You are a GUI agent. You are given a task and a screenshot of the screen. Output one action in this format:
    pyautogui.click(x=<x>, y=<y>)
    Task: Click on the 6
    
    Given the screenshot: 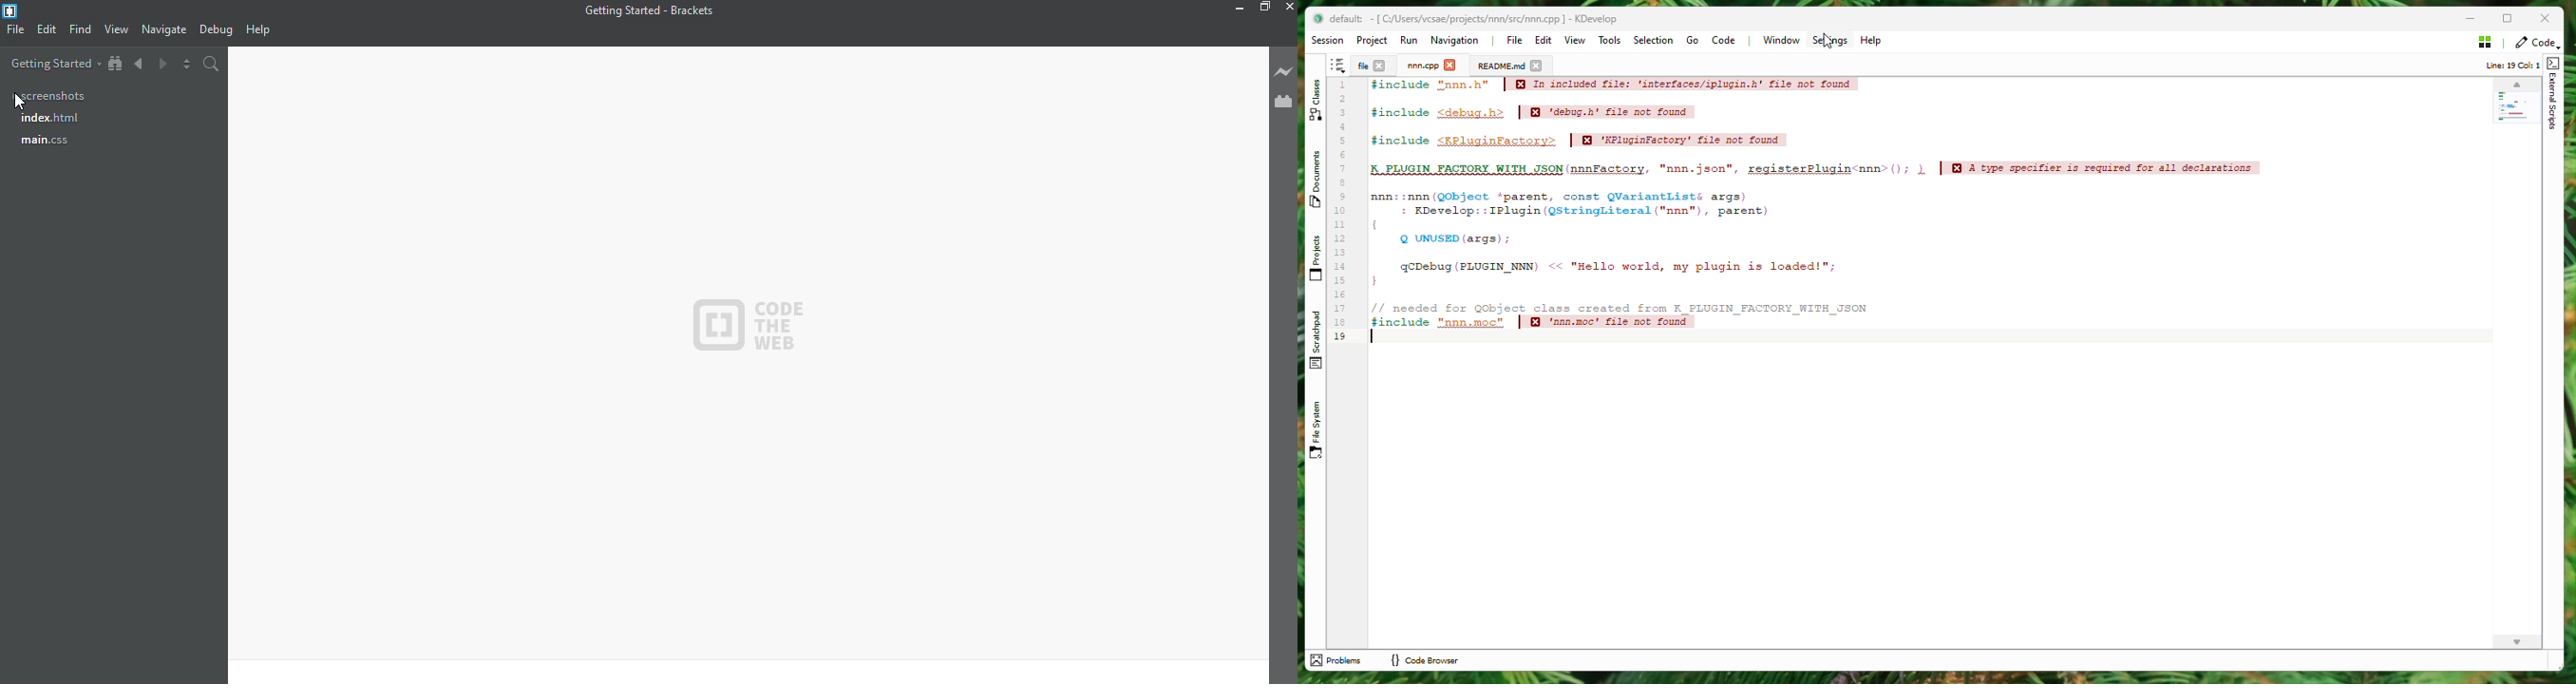 What is the action you would take?
    pyautogui.click(x=1343, y=155)
    